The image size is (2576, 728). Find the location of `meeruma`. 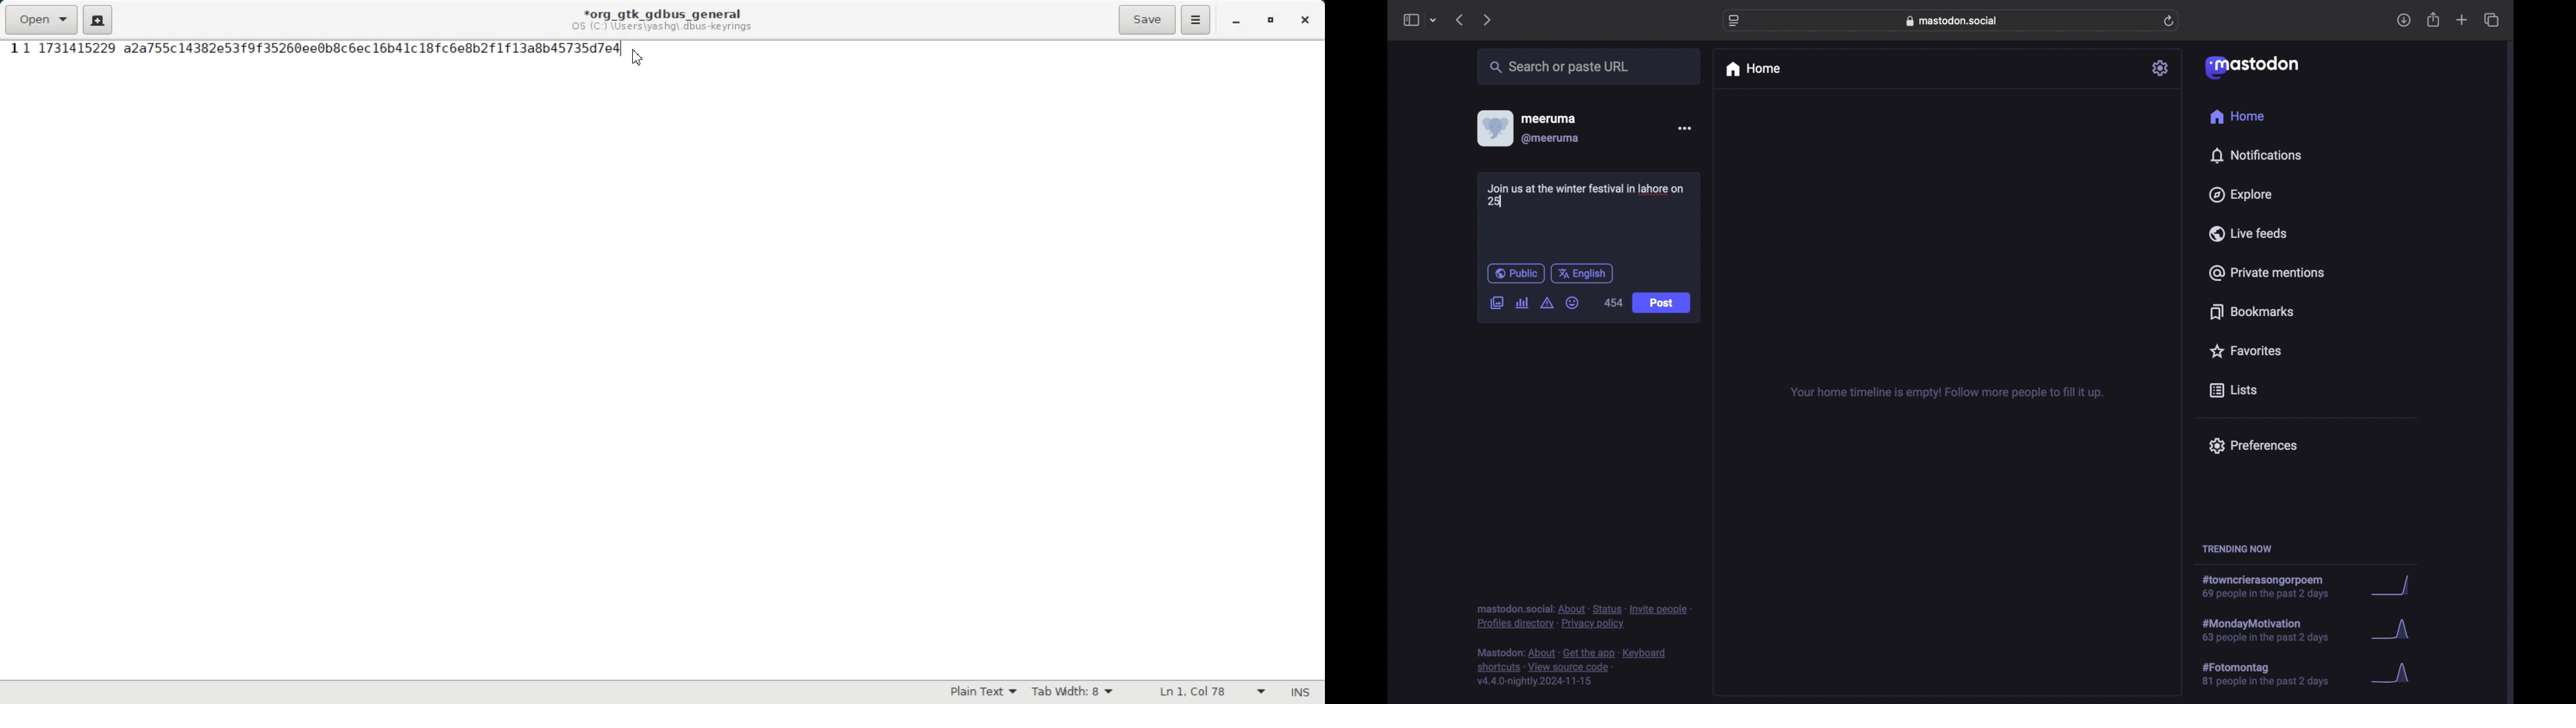

meeruma is located at coordinates (1548, 118).